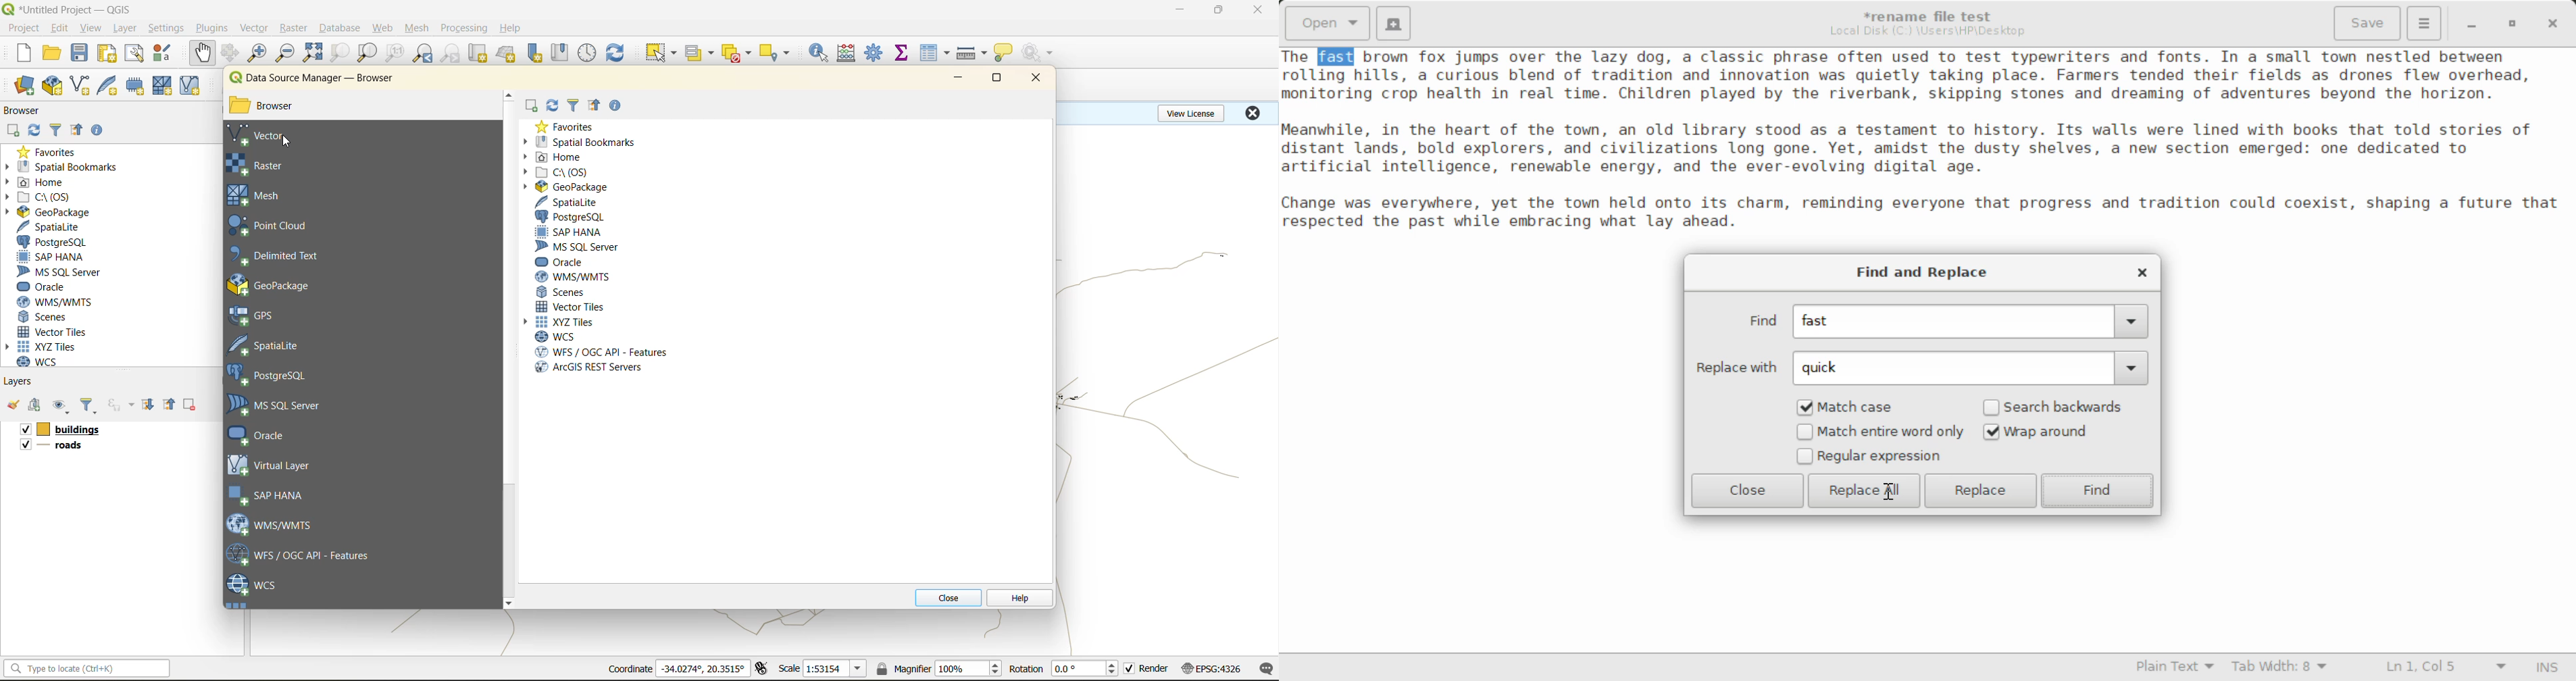 This screenshot has height=700, width=2576. Describe the element at coordinates (37, 406) in the screenshot. I see `add` at that location.